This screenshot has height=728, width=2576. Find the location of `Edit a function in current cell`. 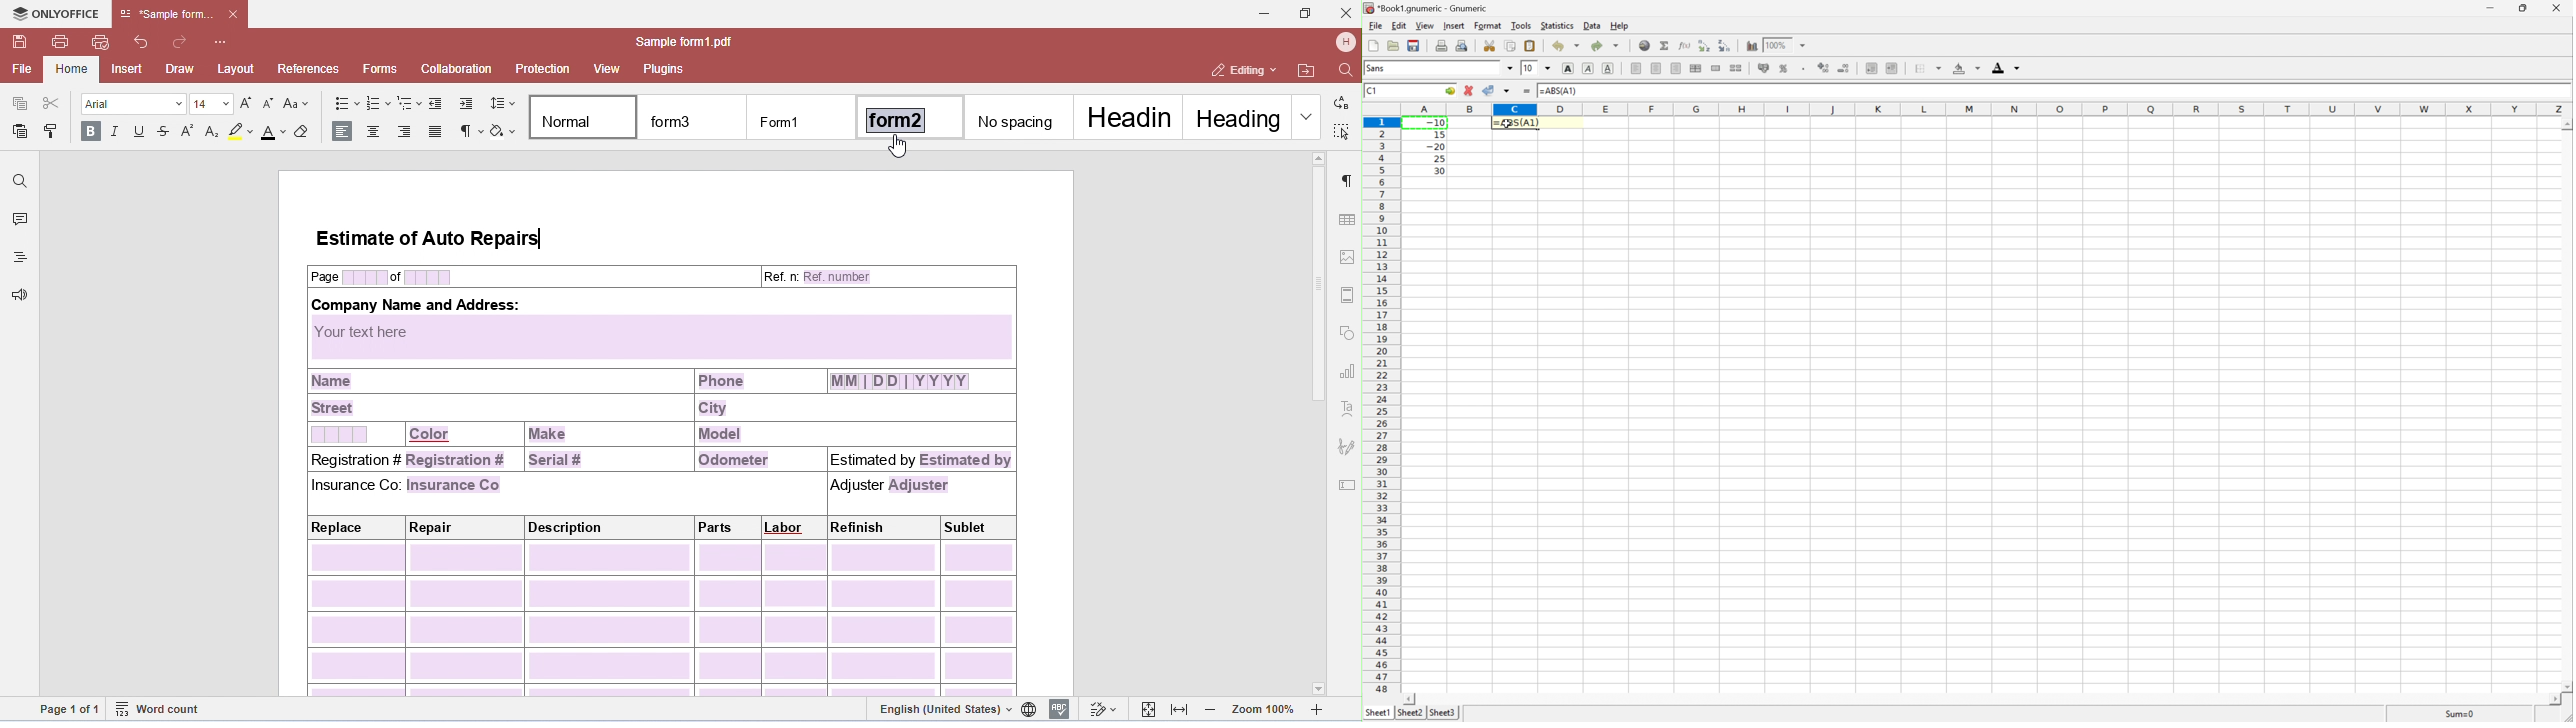

Edit a function in current cell is located at coordinates (1685, 44).